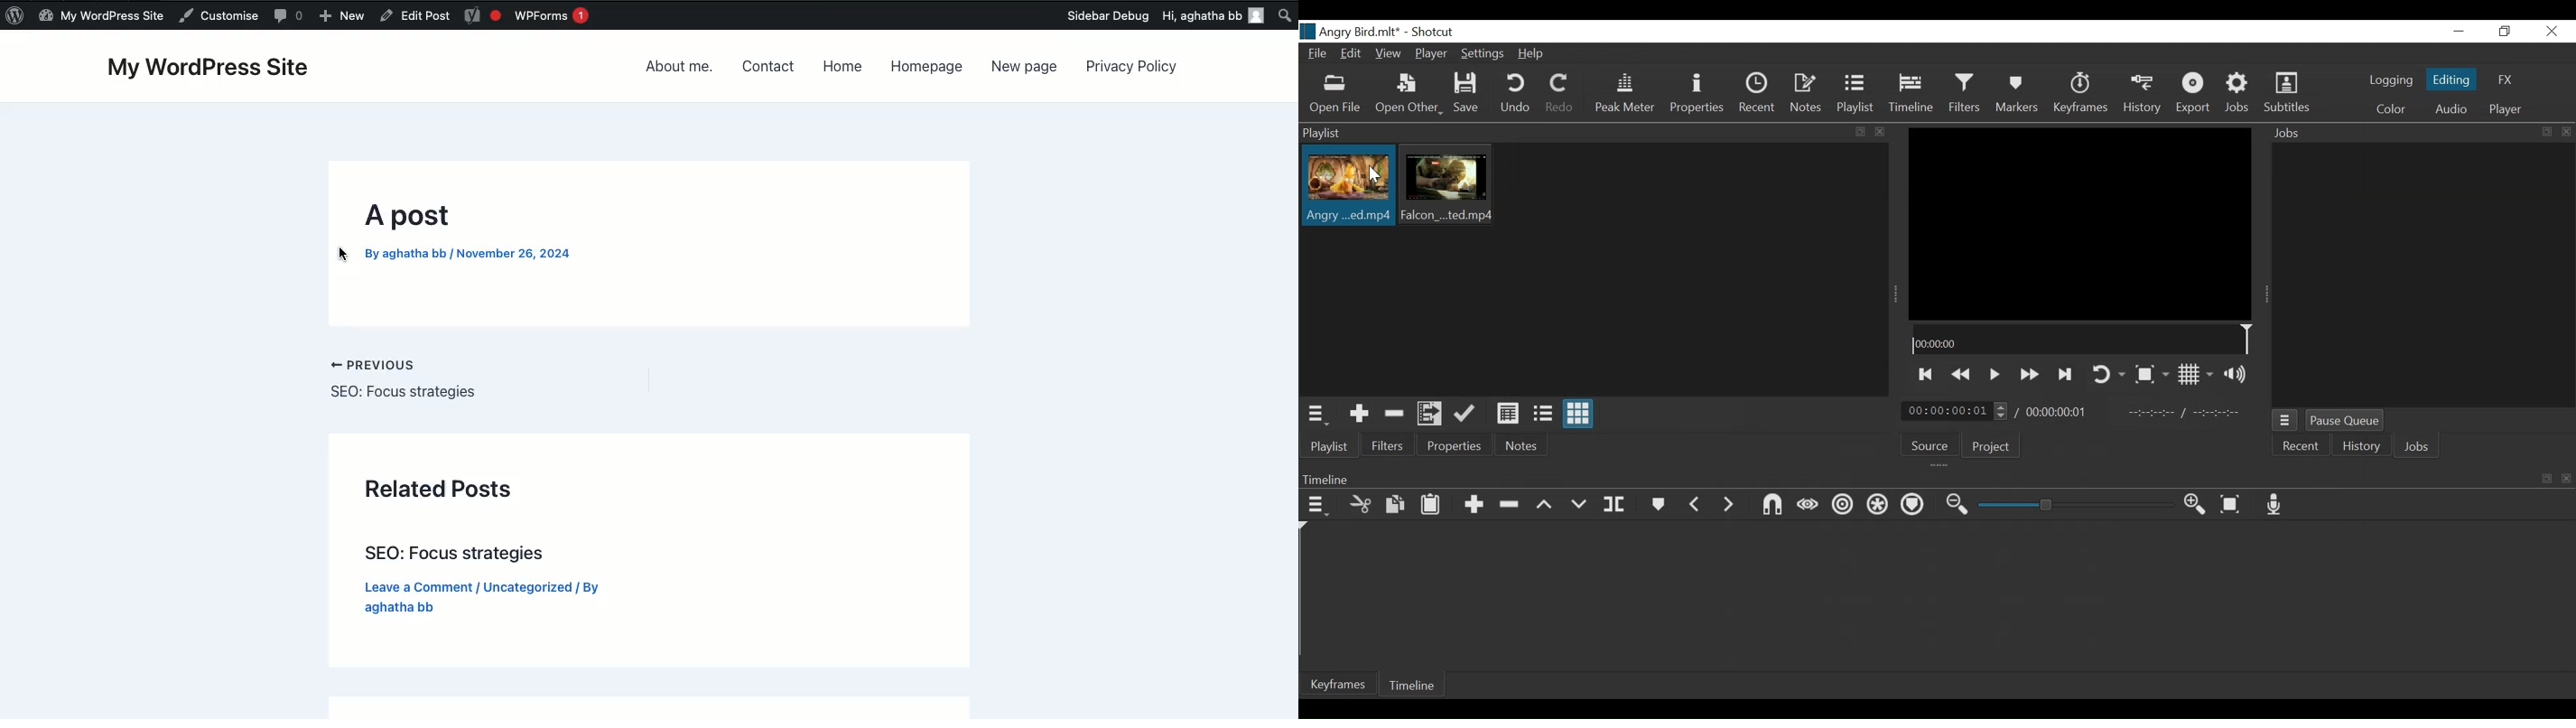 This screenshot has width=2576, height=728. I want to click on View as Icon, so click(1579, 414).